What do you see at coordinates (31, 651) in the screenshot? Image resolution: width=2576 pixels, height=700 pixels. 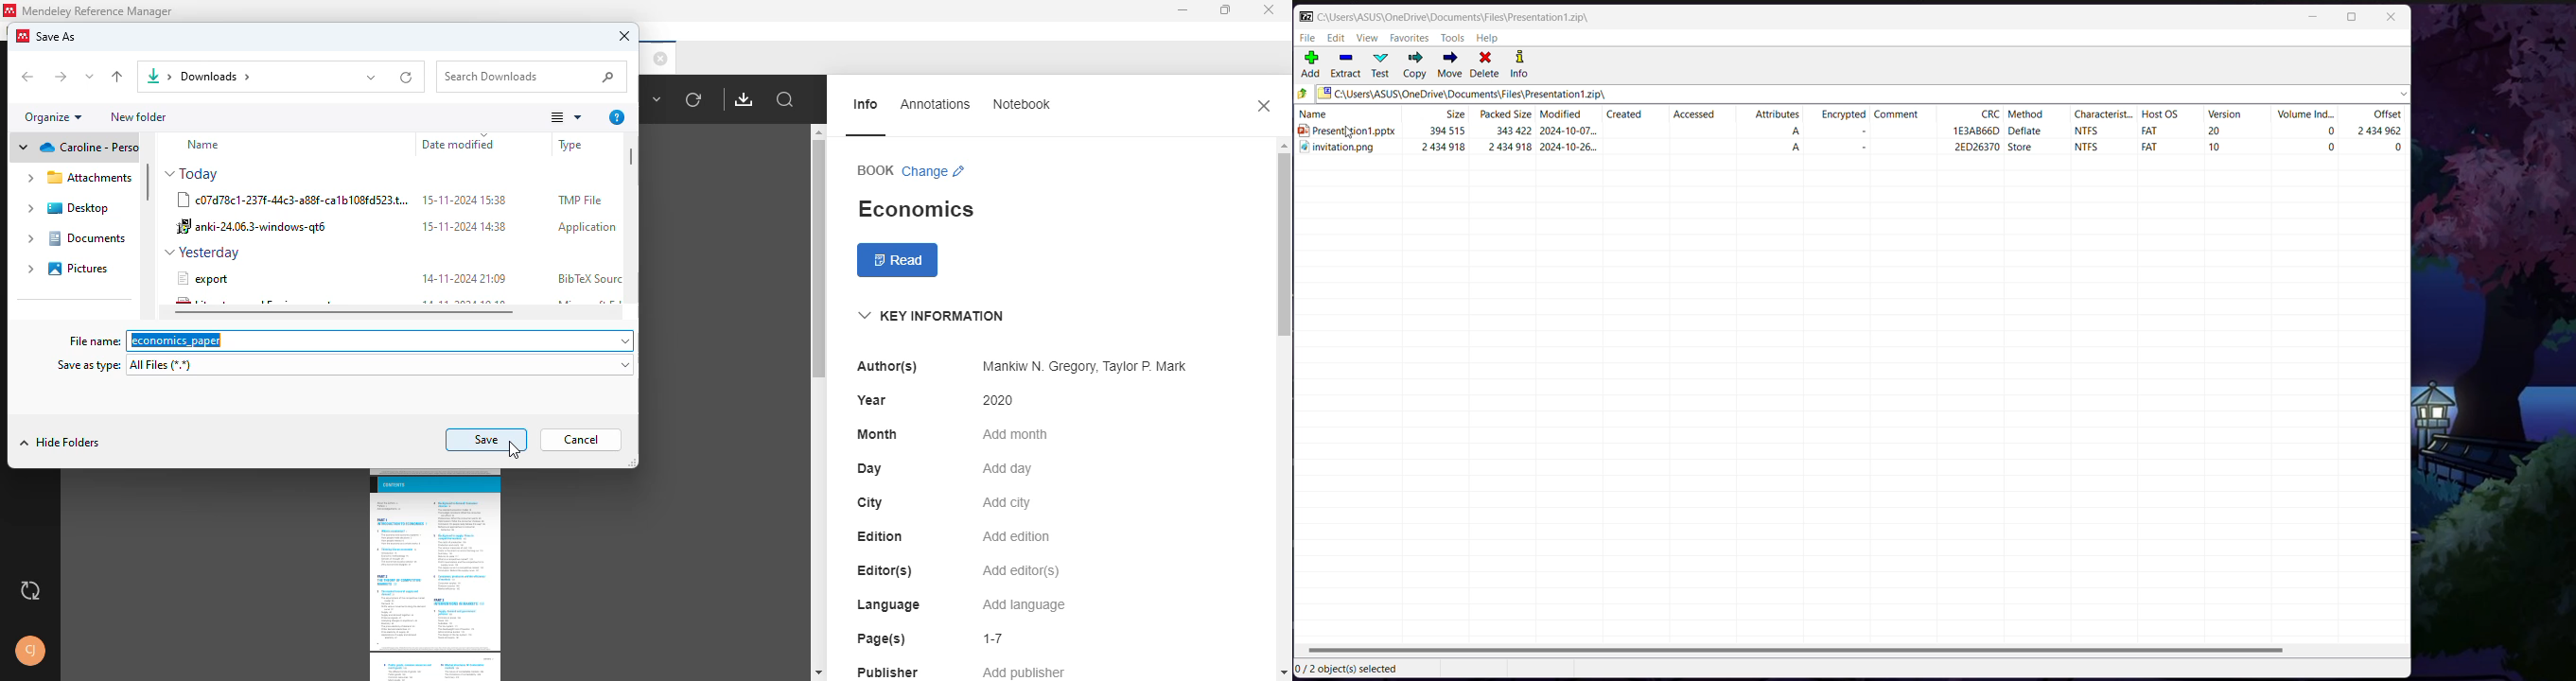 I see `profile` at bounding box center [31, 651].